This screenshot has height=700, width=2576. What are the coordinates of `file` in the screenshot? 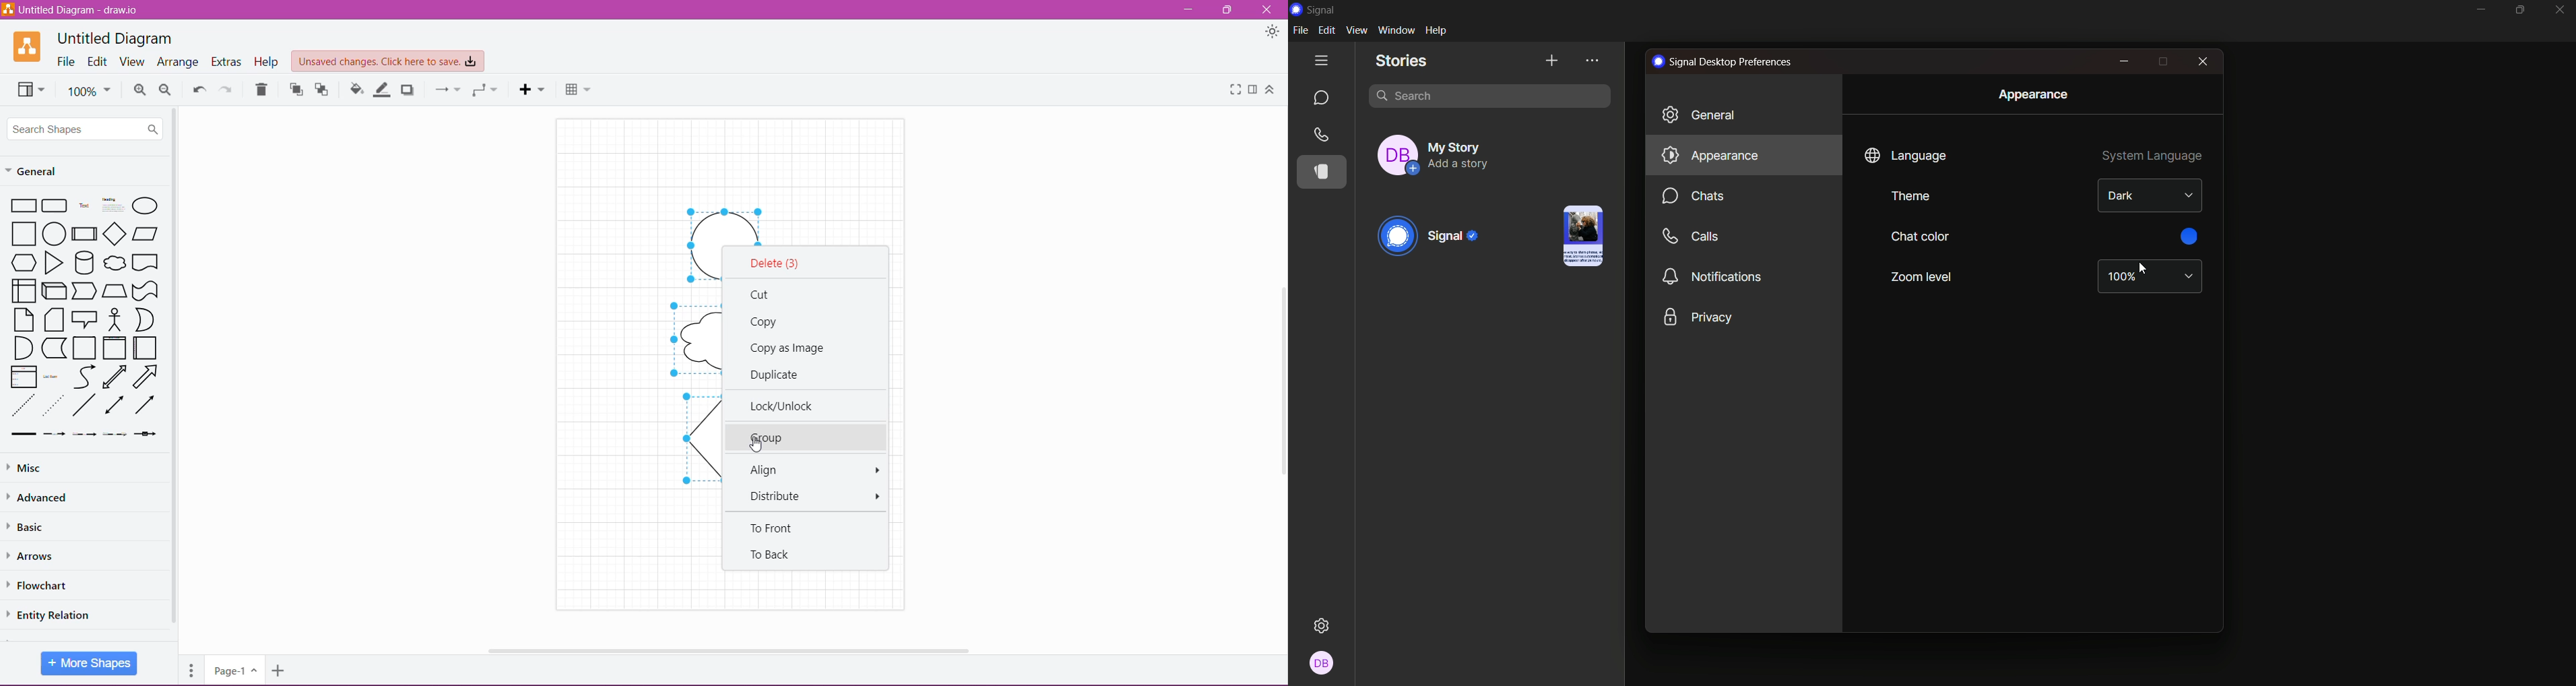 It's located at (1303, 31).